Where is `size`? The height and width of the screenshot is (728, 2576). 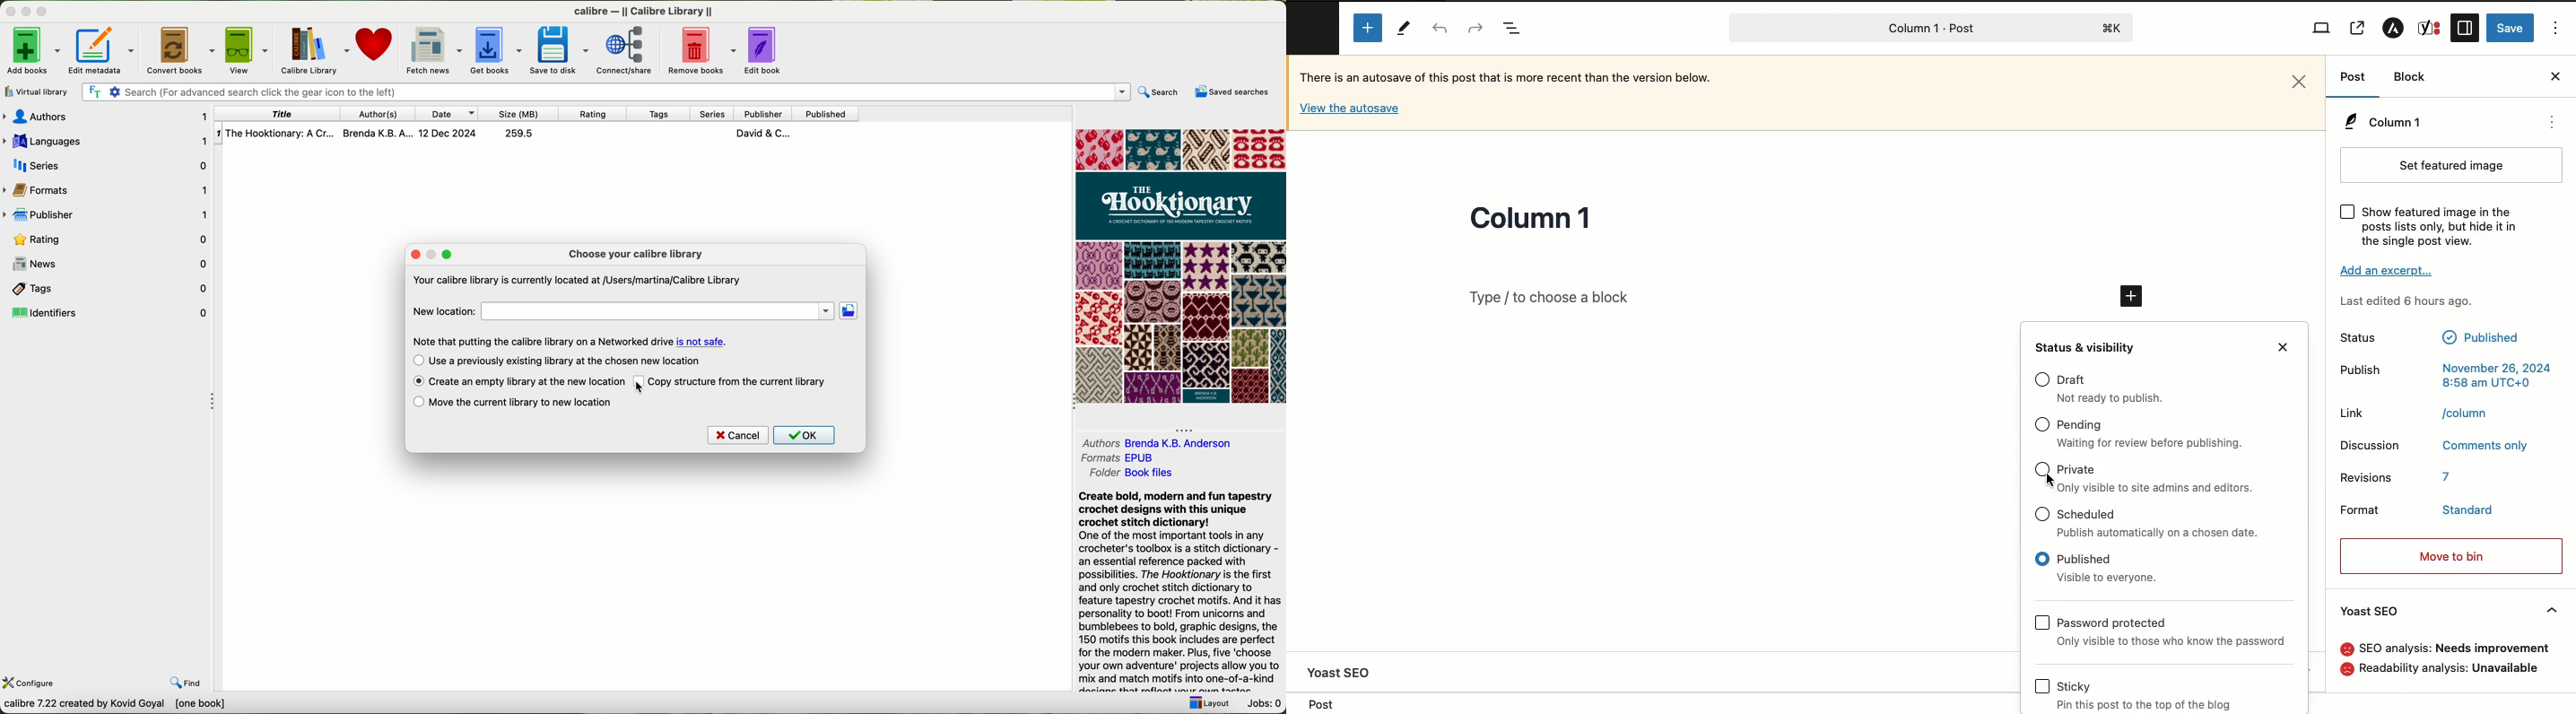
size is located at coordinates (521, 114).